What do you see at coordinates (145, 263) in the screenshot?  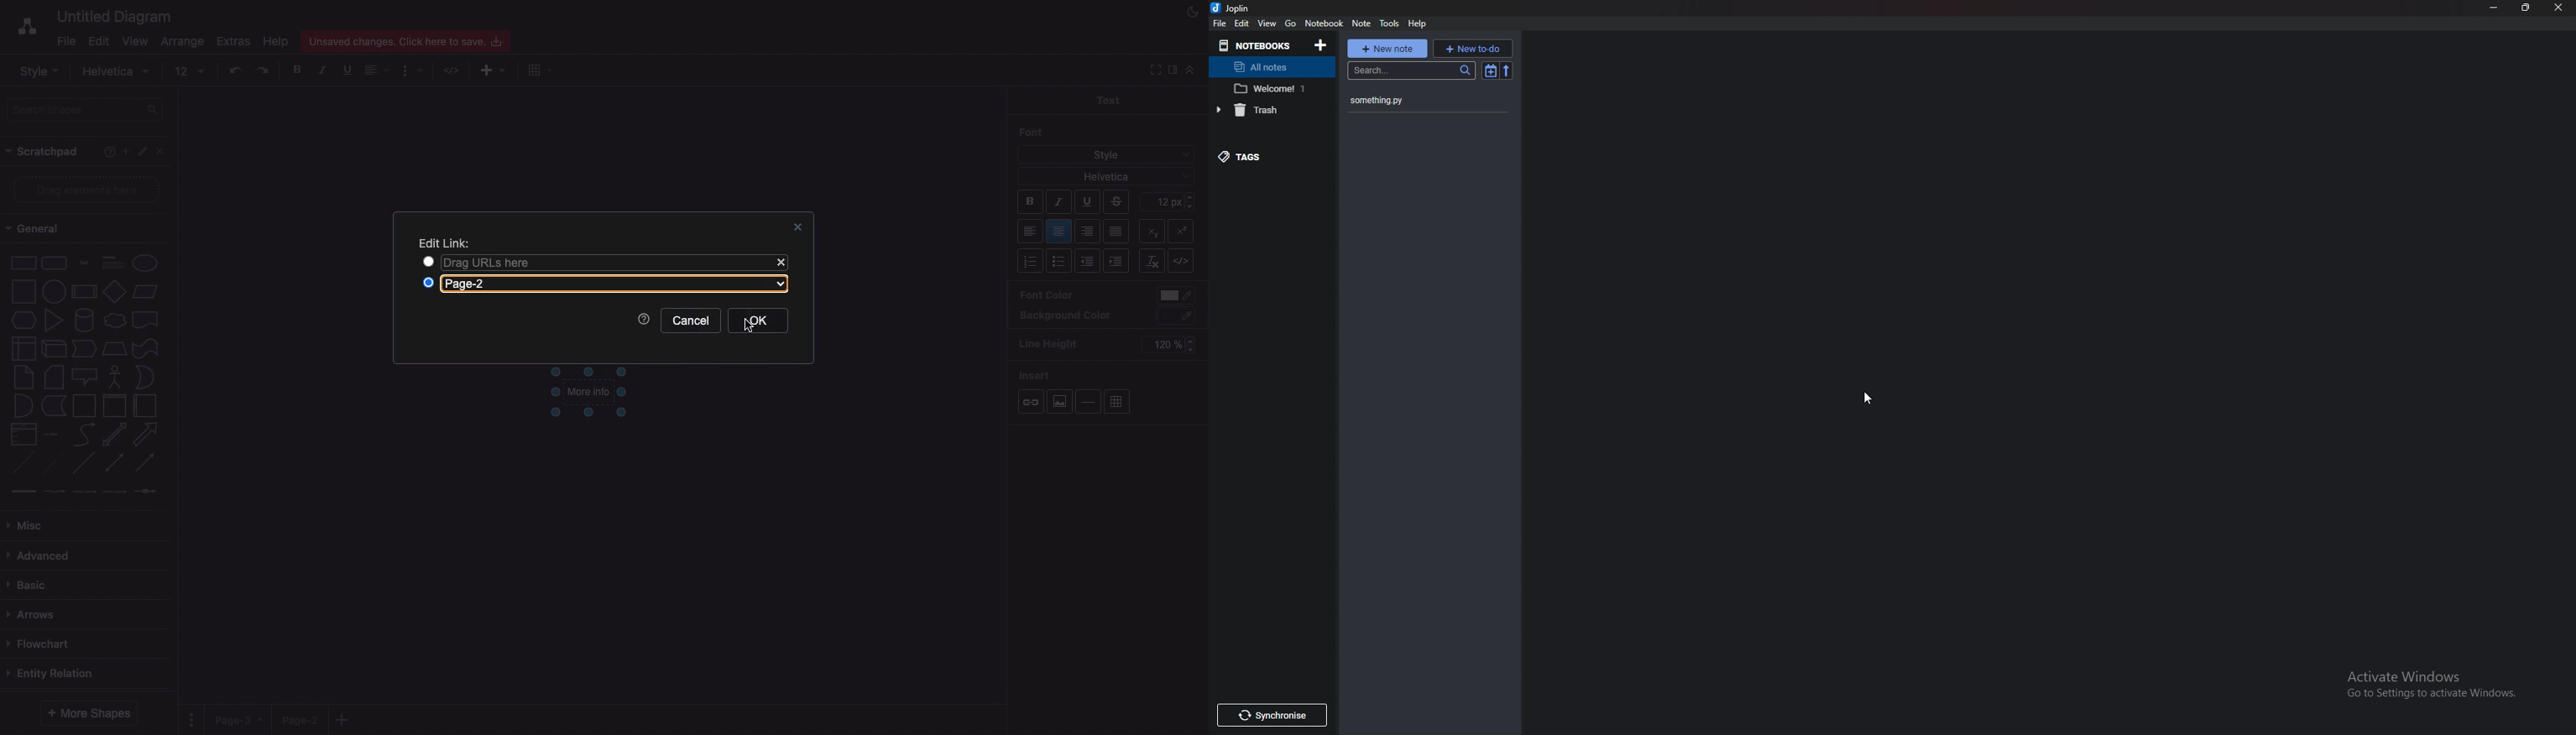 I see `Ellipse` at bounding box center [145, 263].